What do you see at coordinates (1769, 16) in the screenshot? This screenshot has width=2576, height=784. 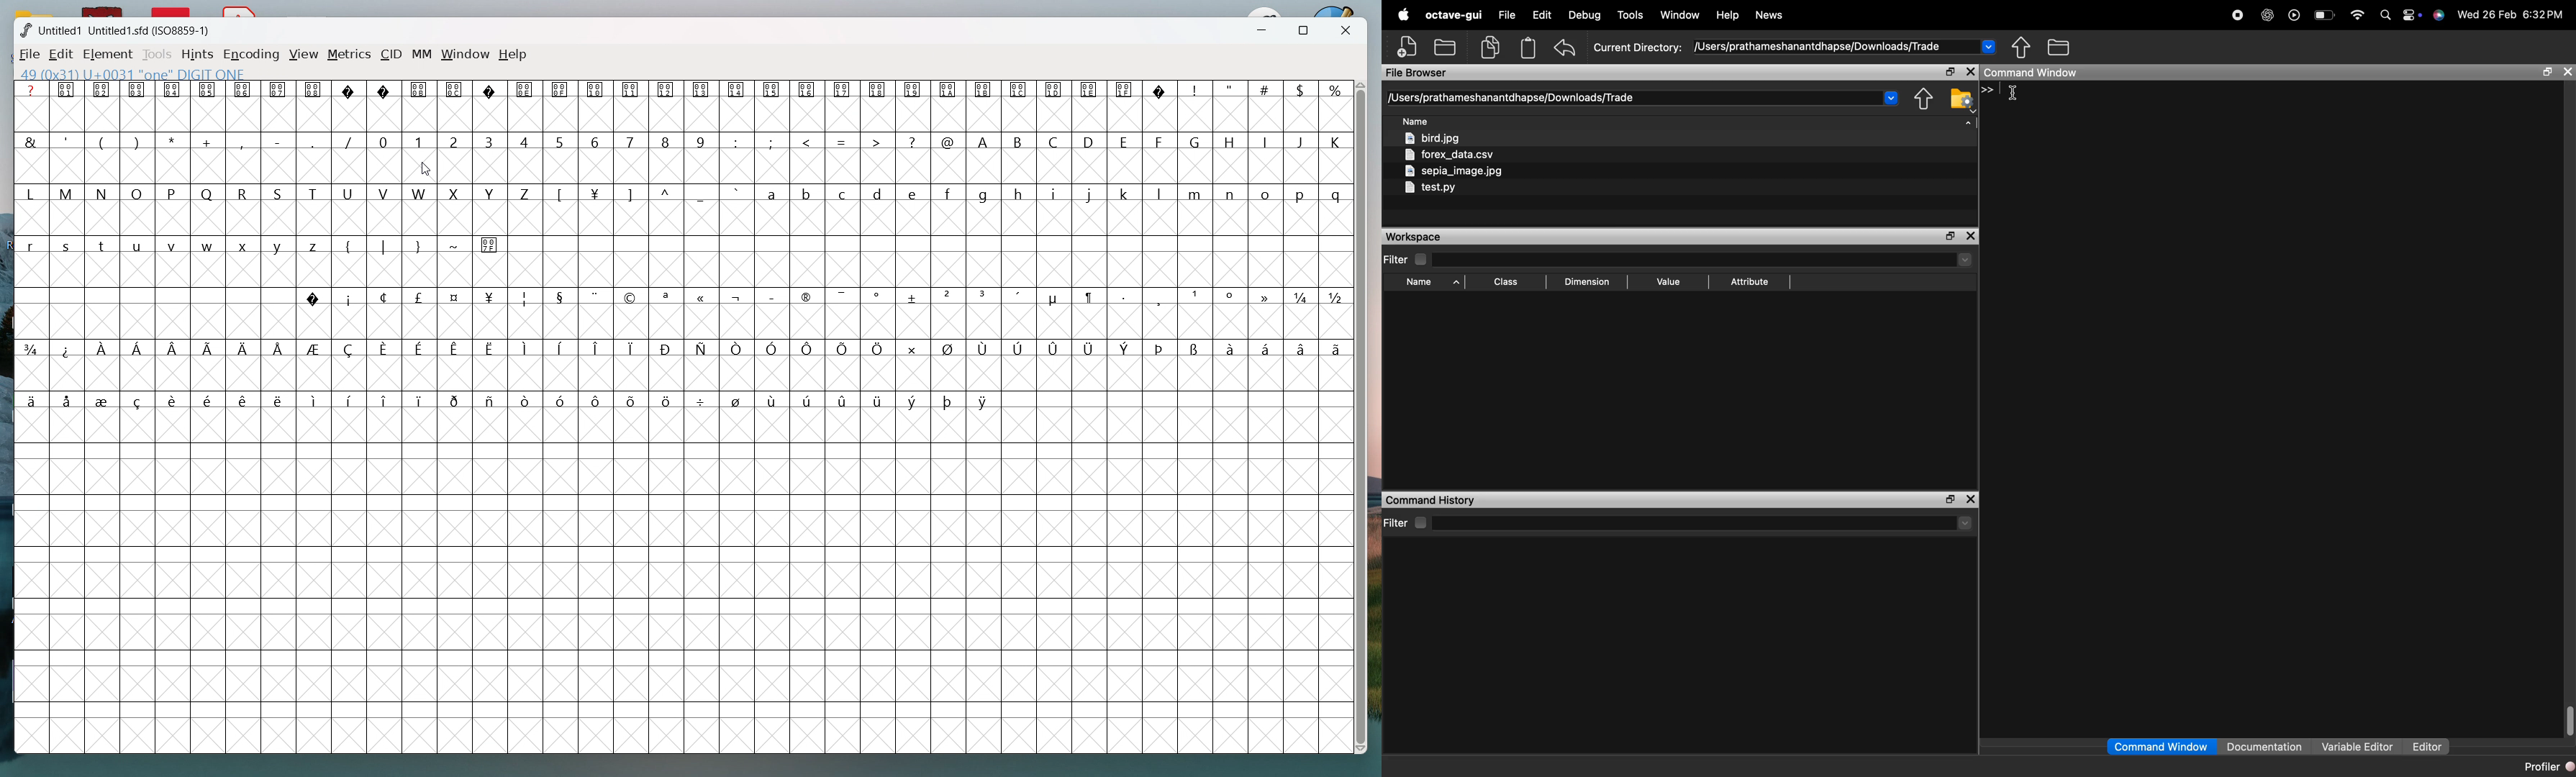 I see `news` at bounding box center [1769, 16].